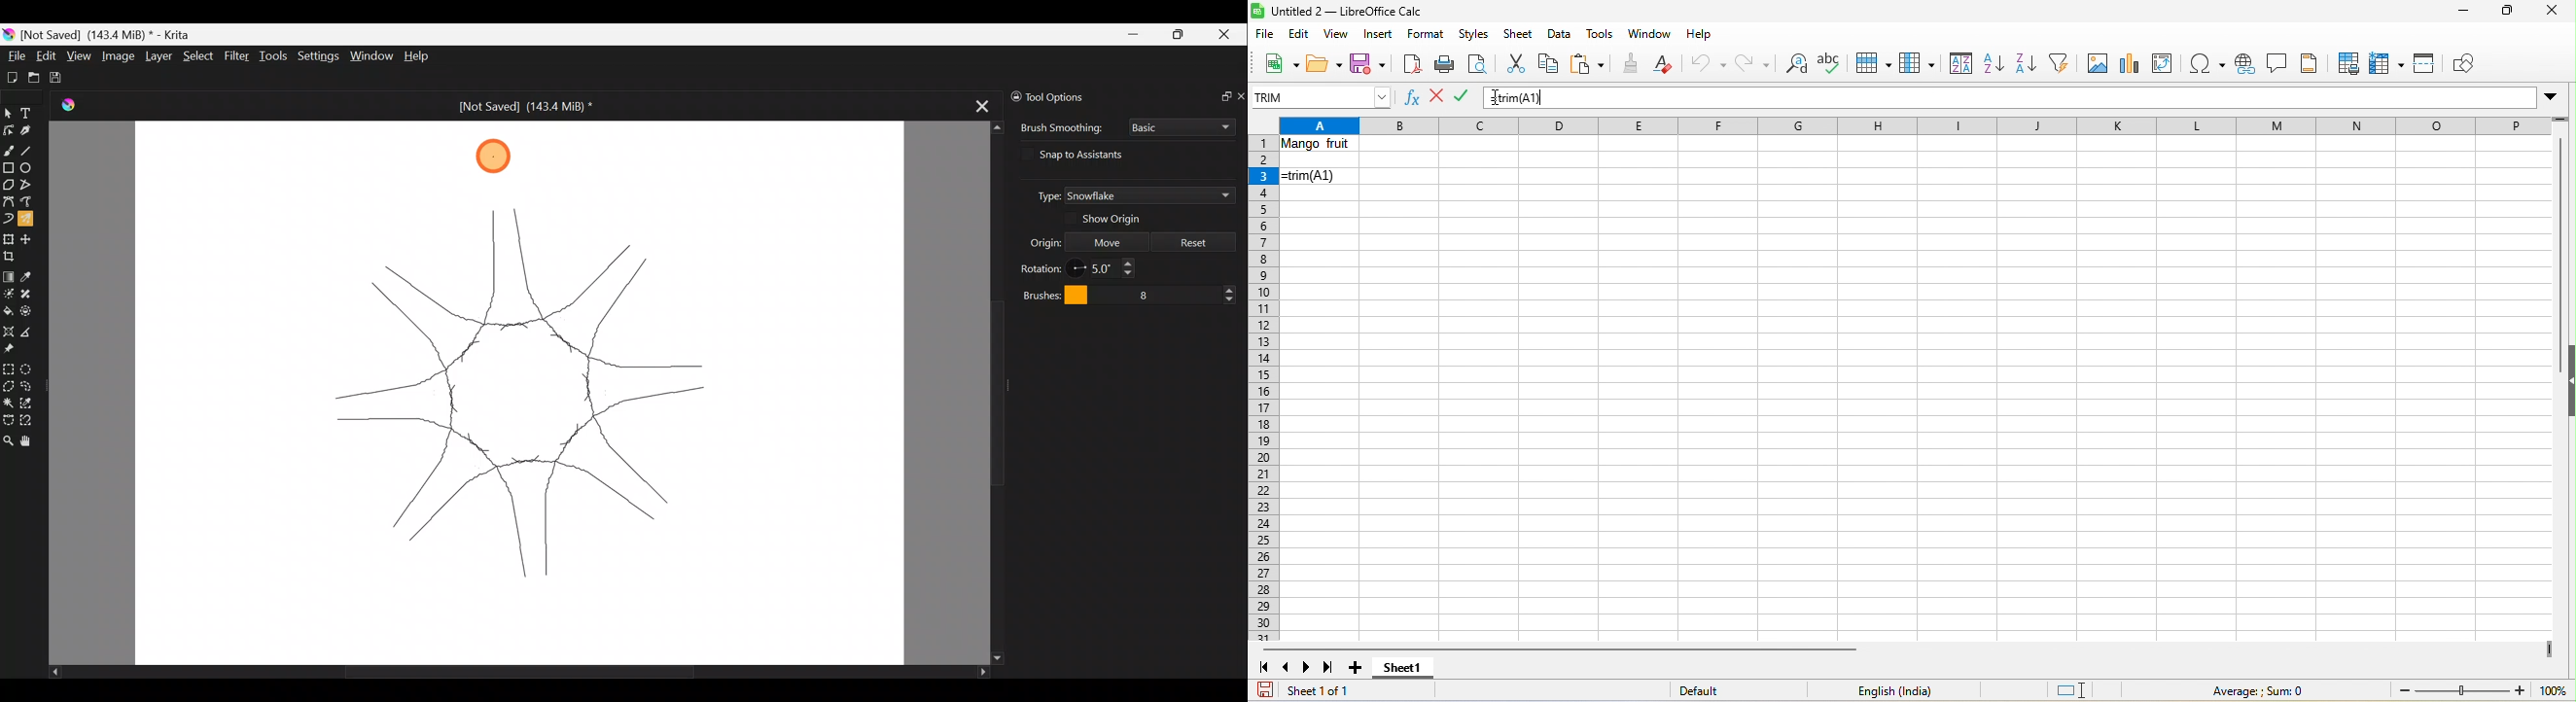  I want to click on 5.0, so click(1108, 268).